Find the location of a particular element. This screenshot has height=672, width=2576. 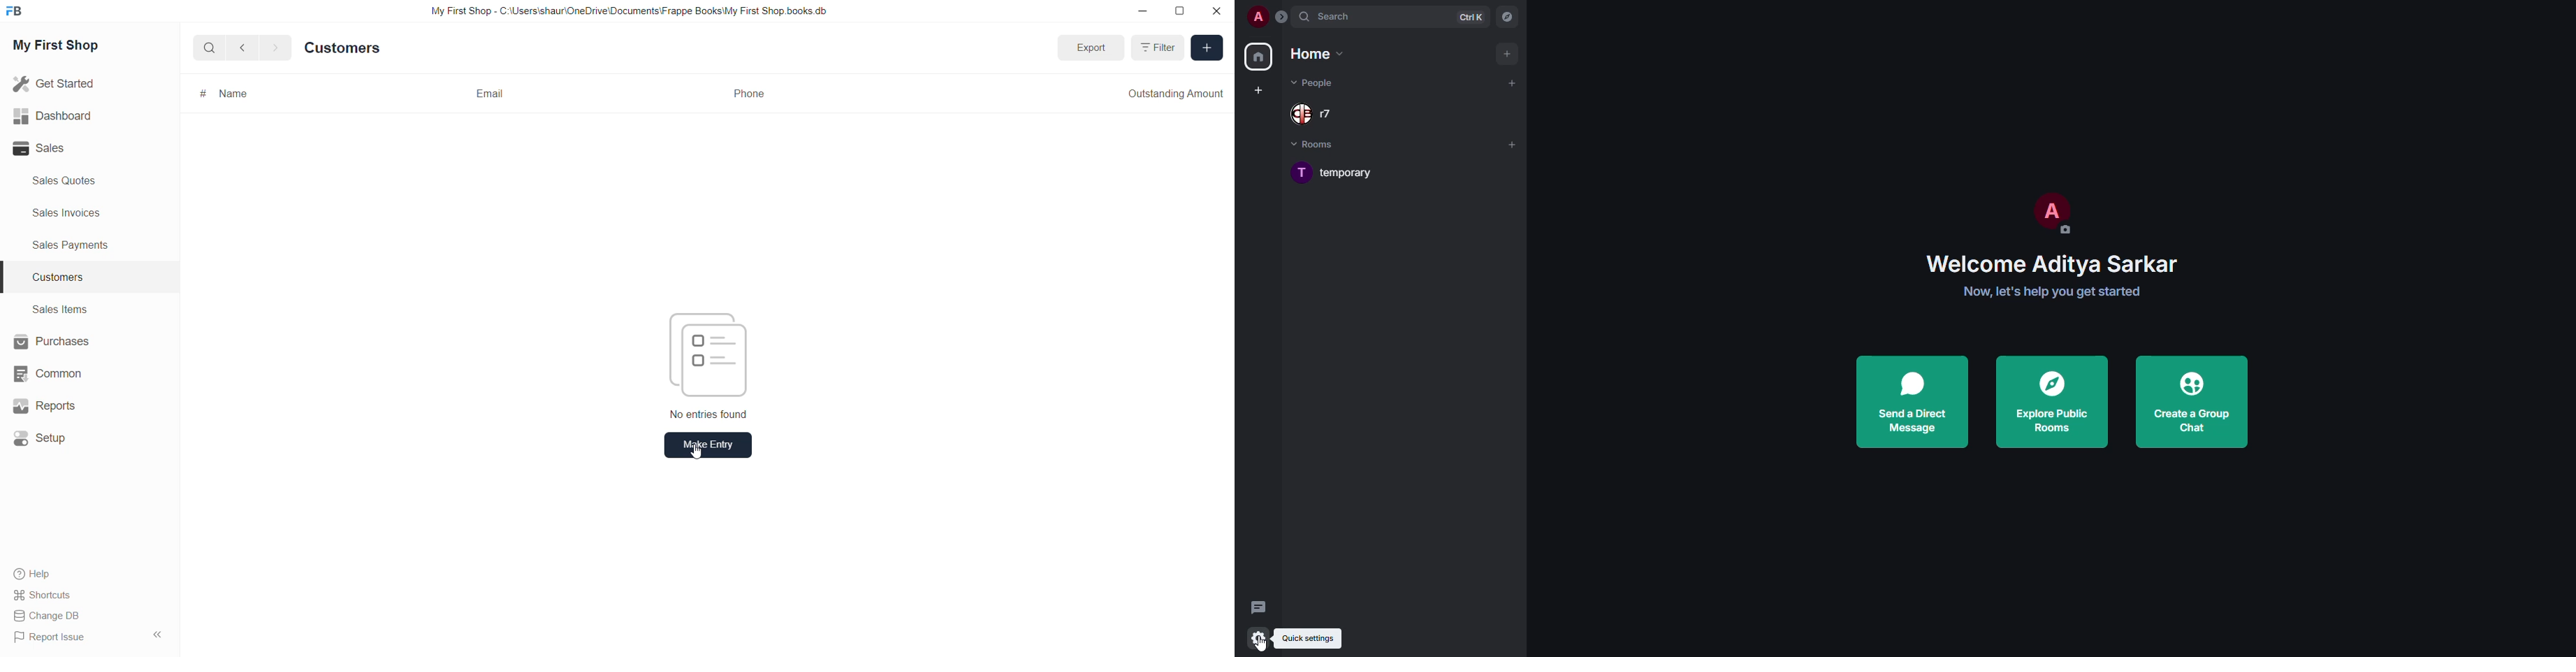

Make Entry is located at coordinates (708, 446).